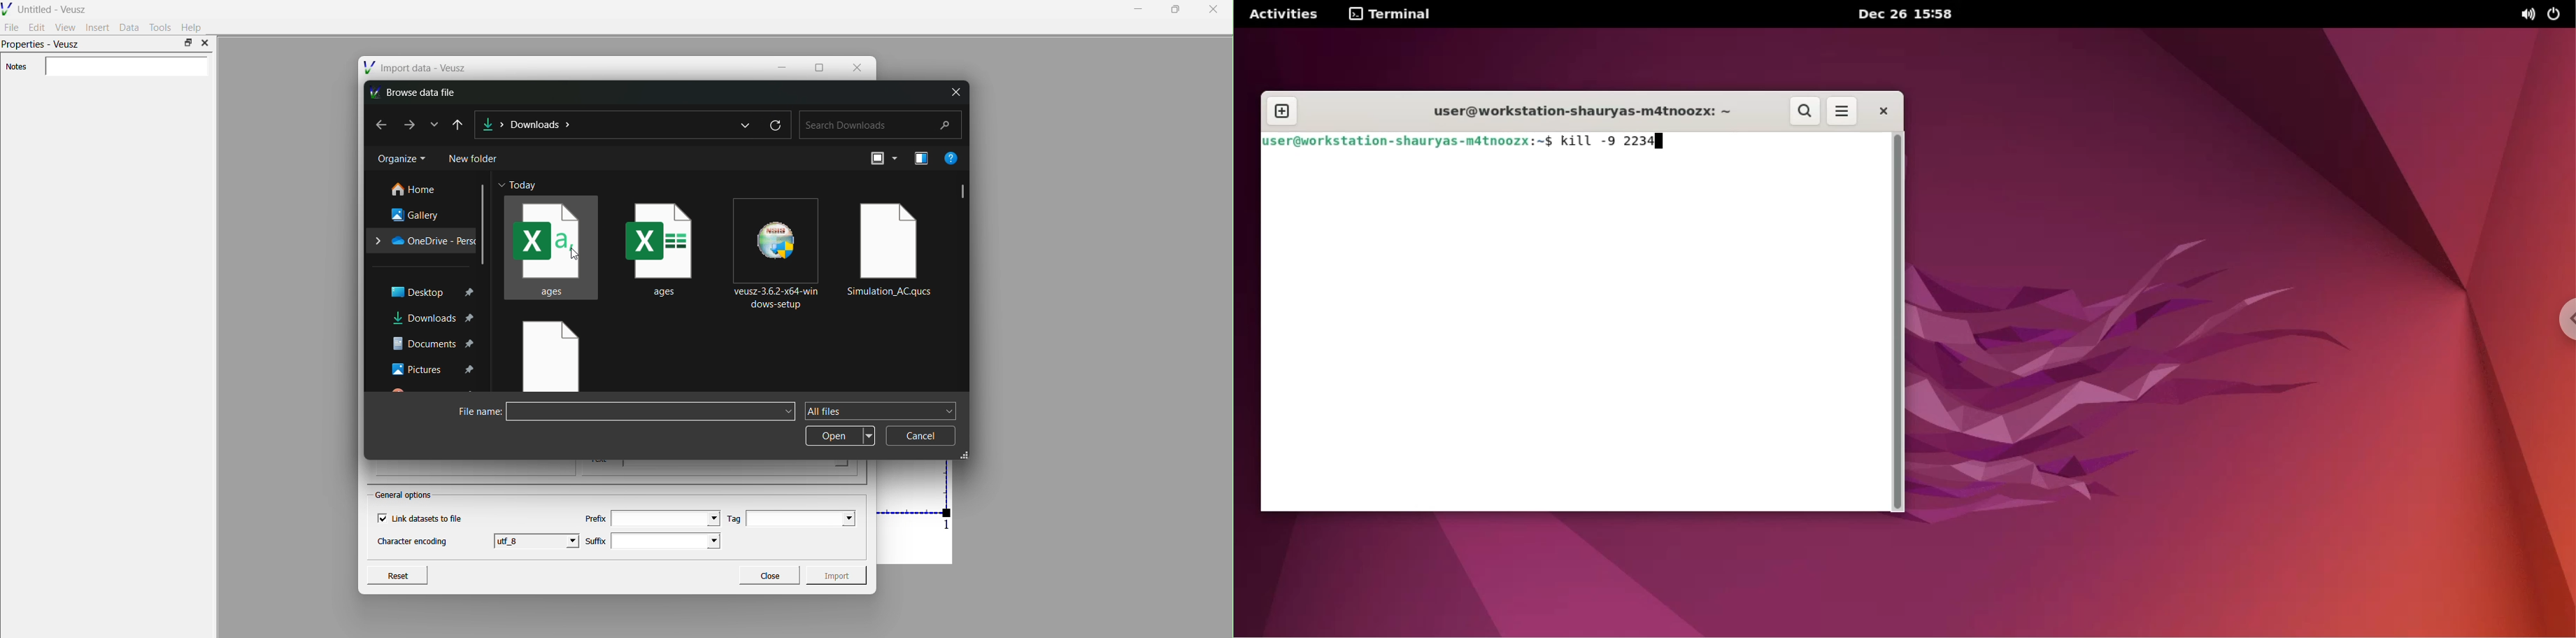 This screenshot has width=2576, height=644. I want to click on up to, so click(459, 125).